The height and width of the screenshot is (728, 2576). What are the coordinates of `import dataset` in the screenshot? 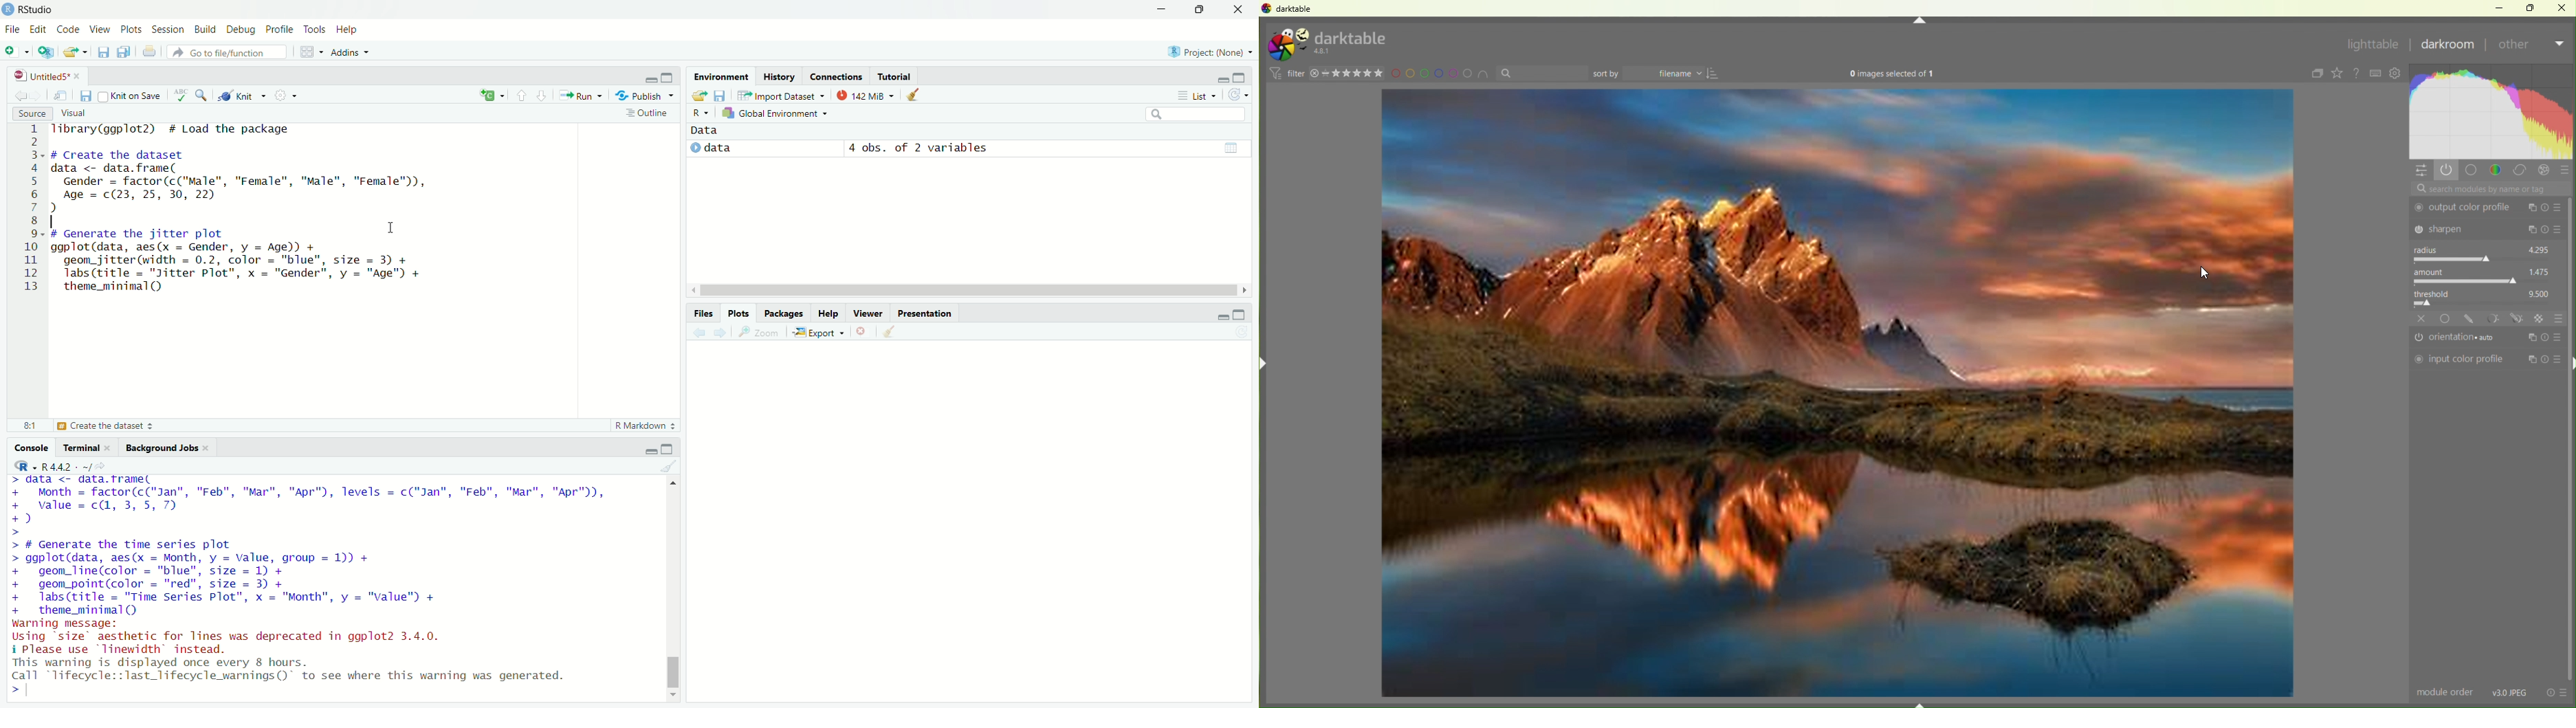 It's located at (781, 95).